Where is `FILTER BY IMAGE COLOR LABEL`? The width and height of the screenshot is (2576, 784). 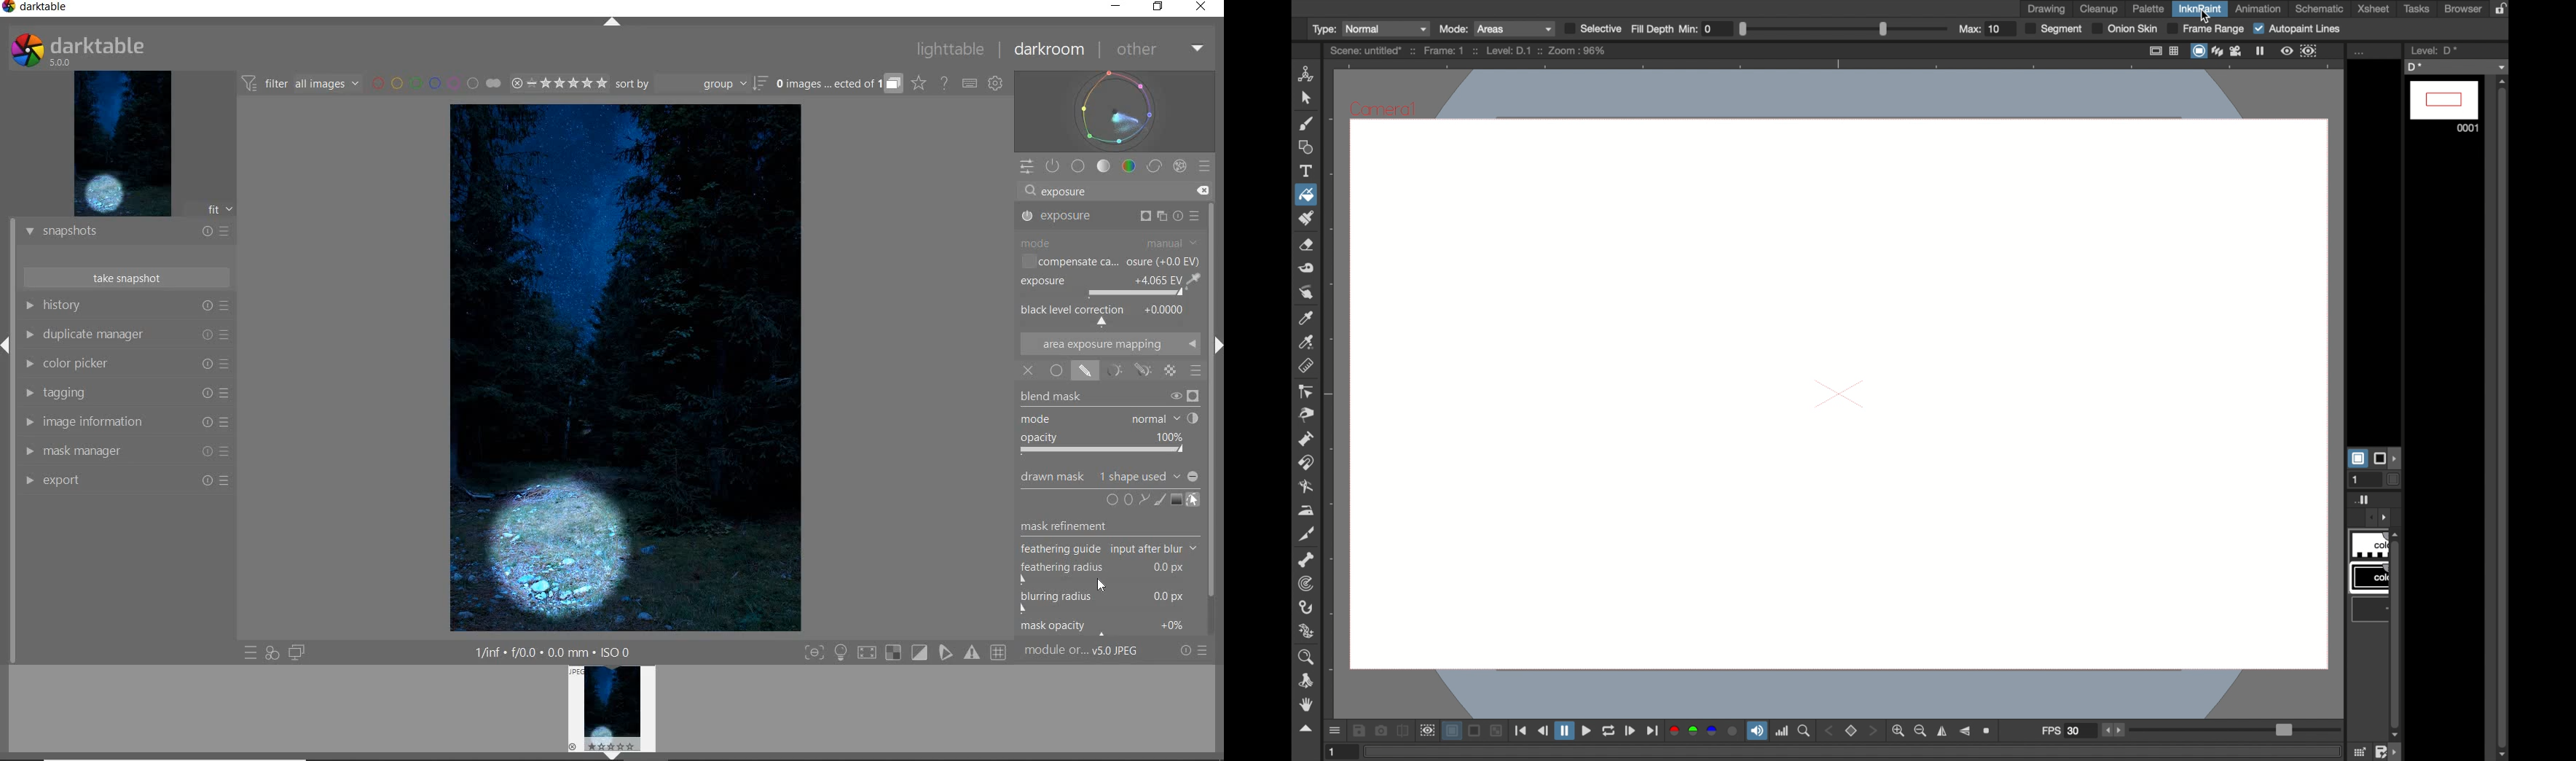 FILTER BY IMAGE COLOR LABEL is located at coordinates (436, 85).